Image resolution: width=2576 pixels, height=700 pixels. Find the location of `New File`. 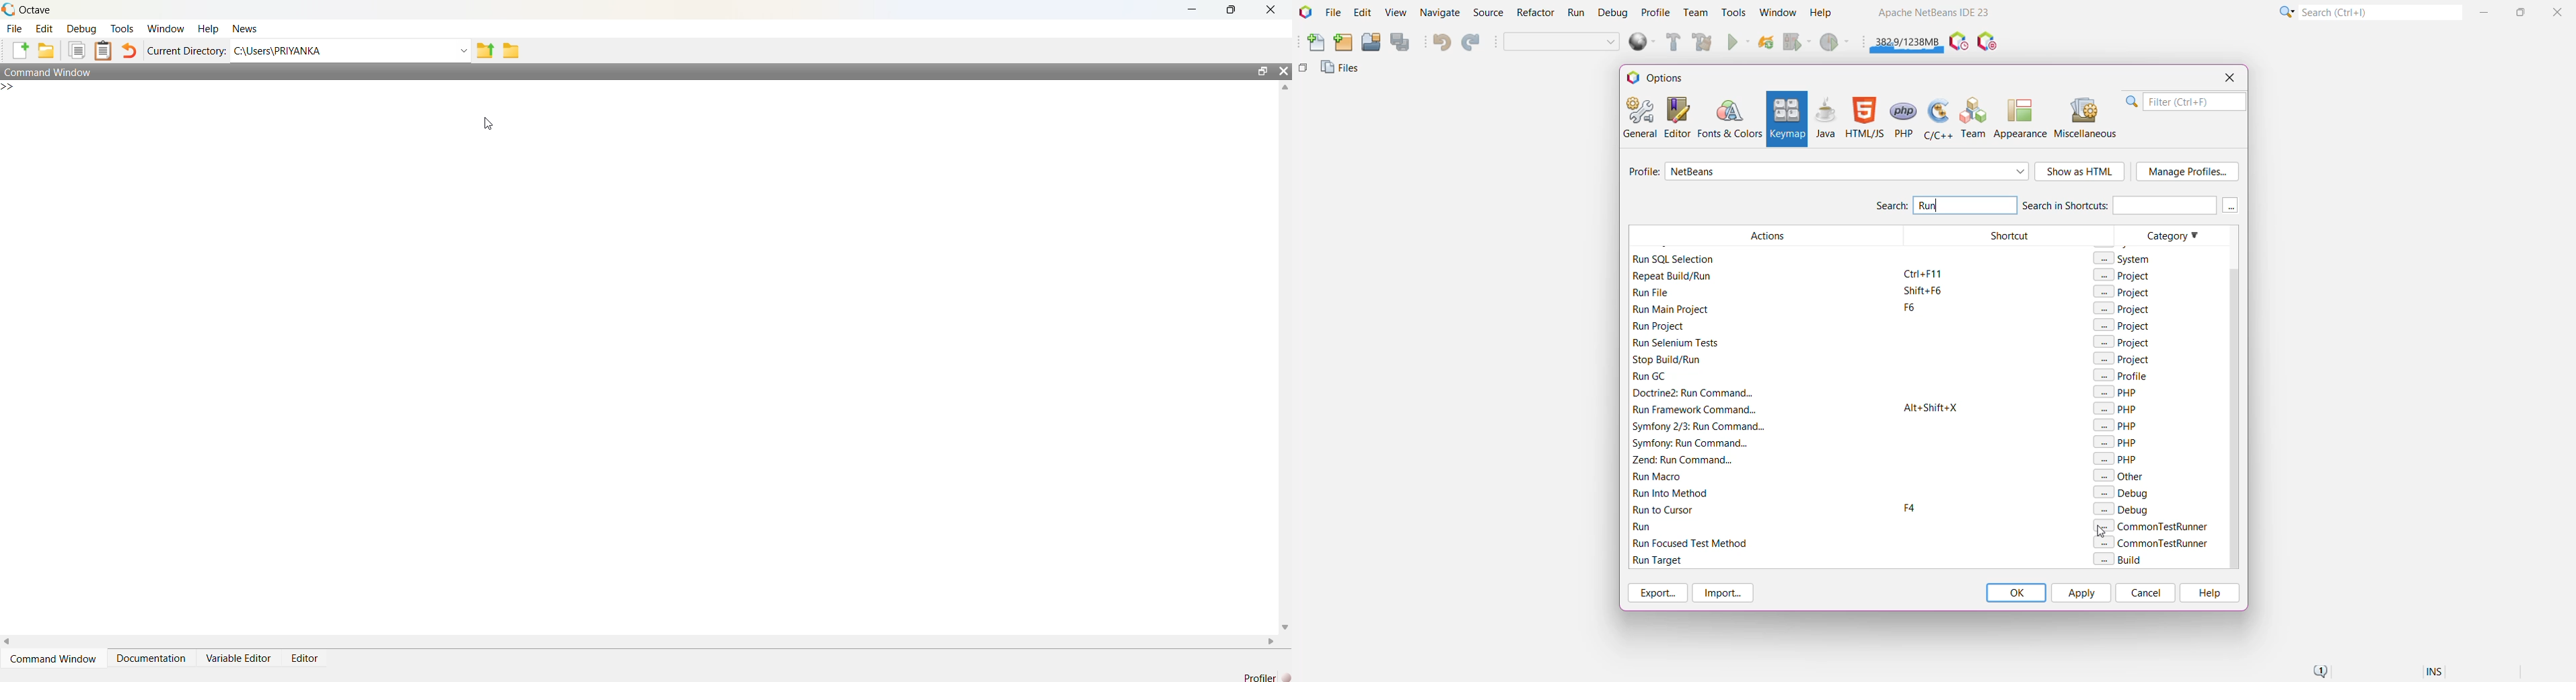

New File is located at coordinates (1313, 43).